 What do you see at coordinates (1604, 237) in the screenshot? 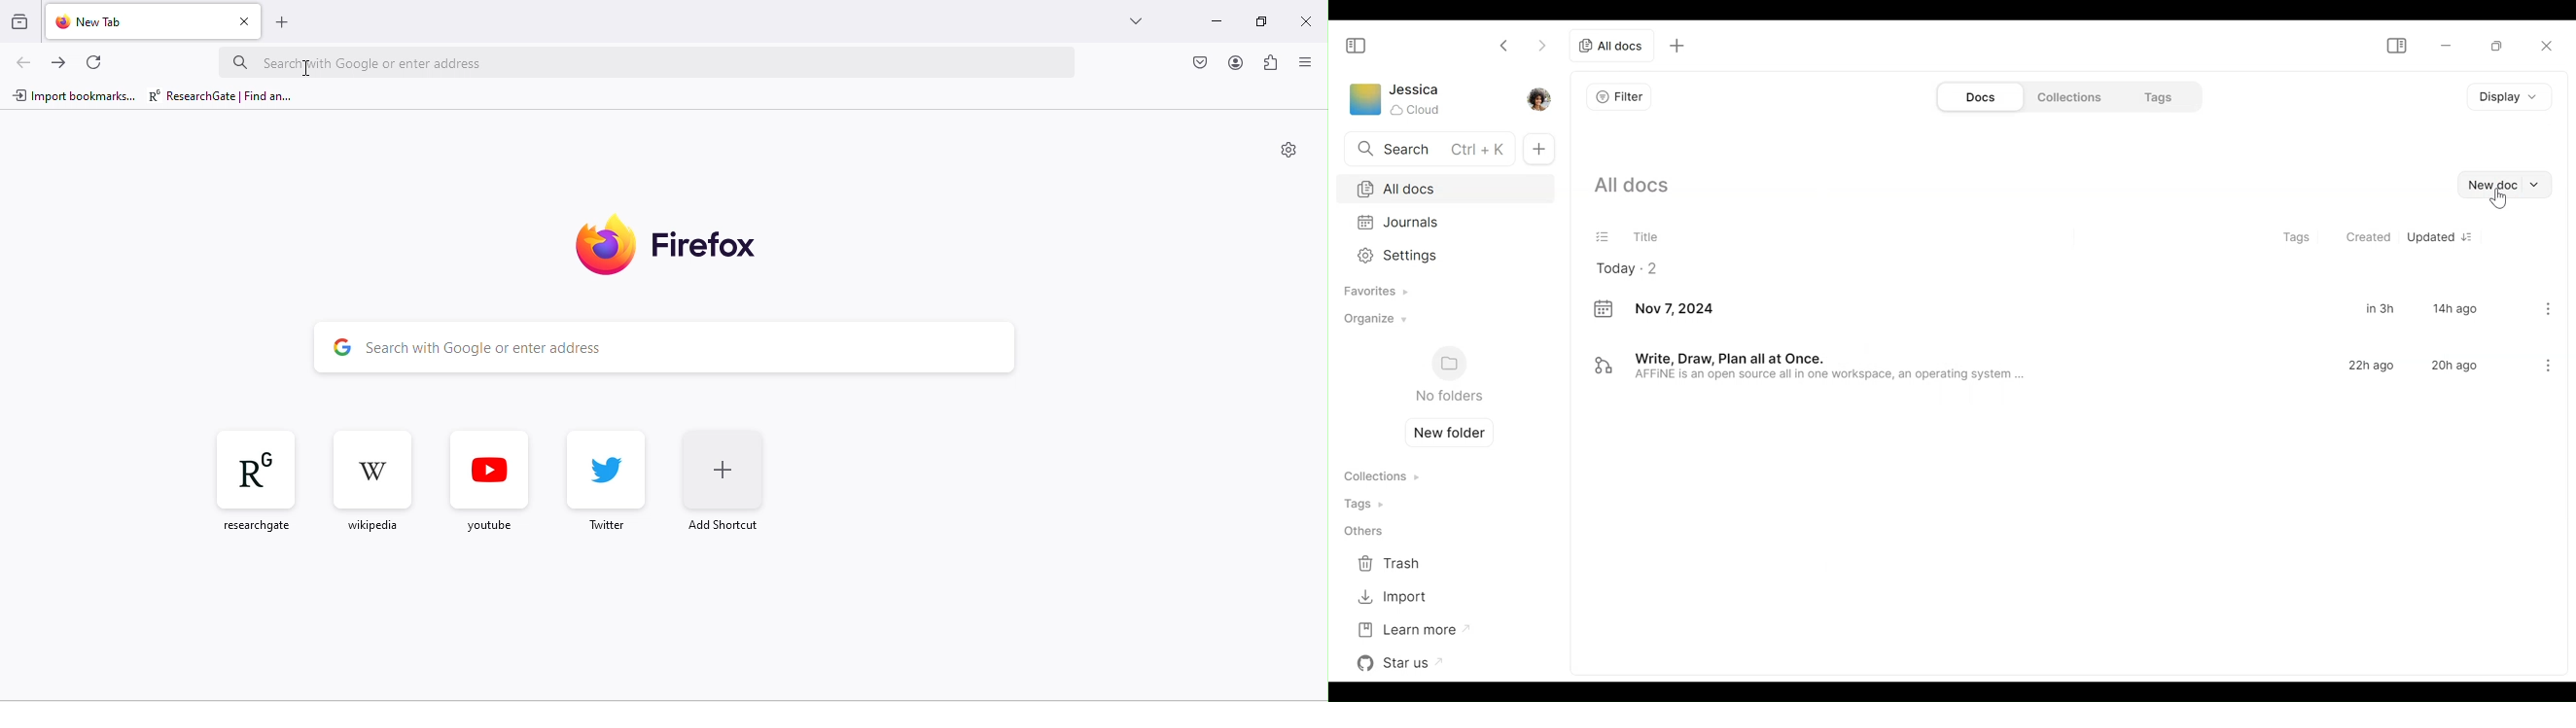
I see `(un)select` at bounding box center [1604, 237].